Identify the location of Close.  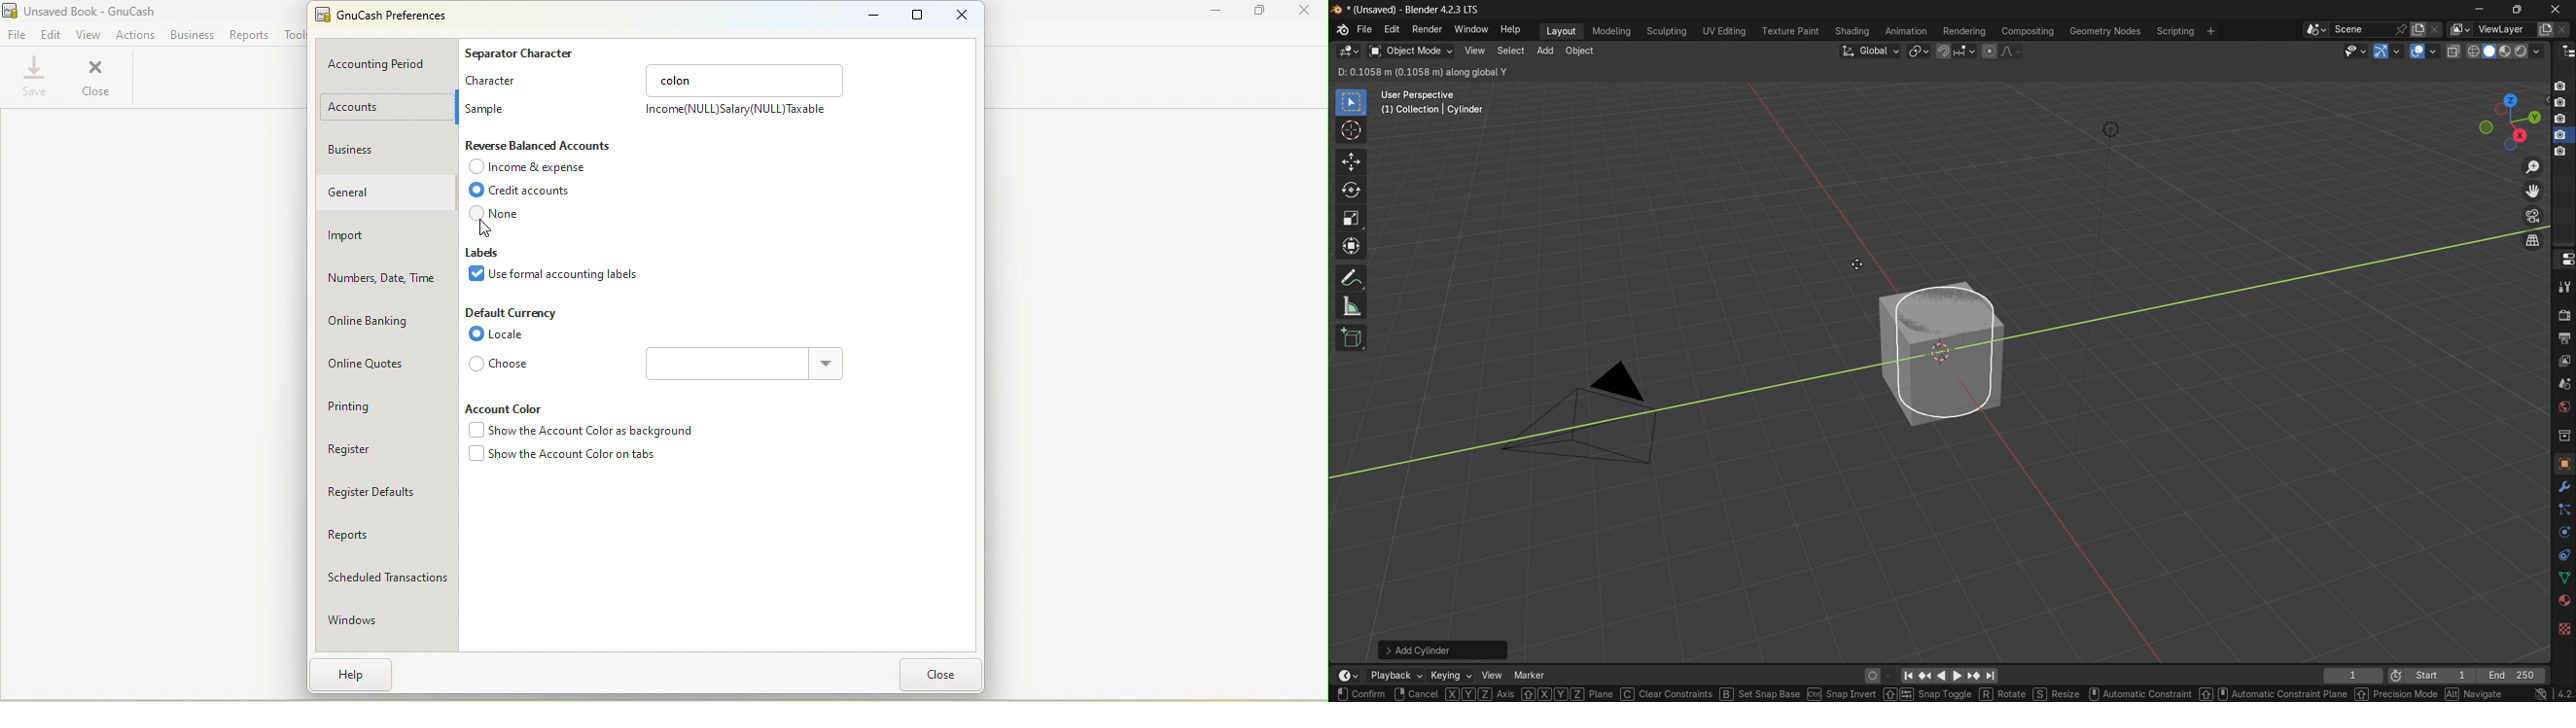
(965, 14).